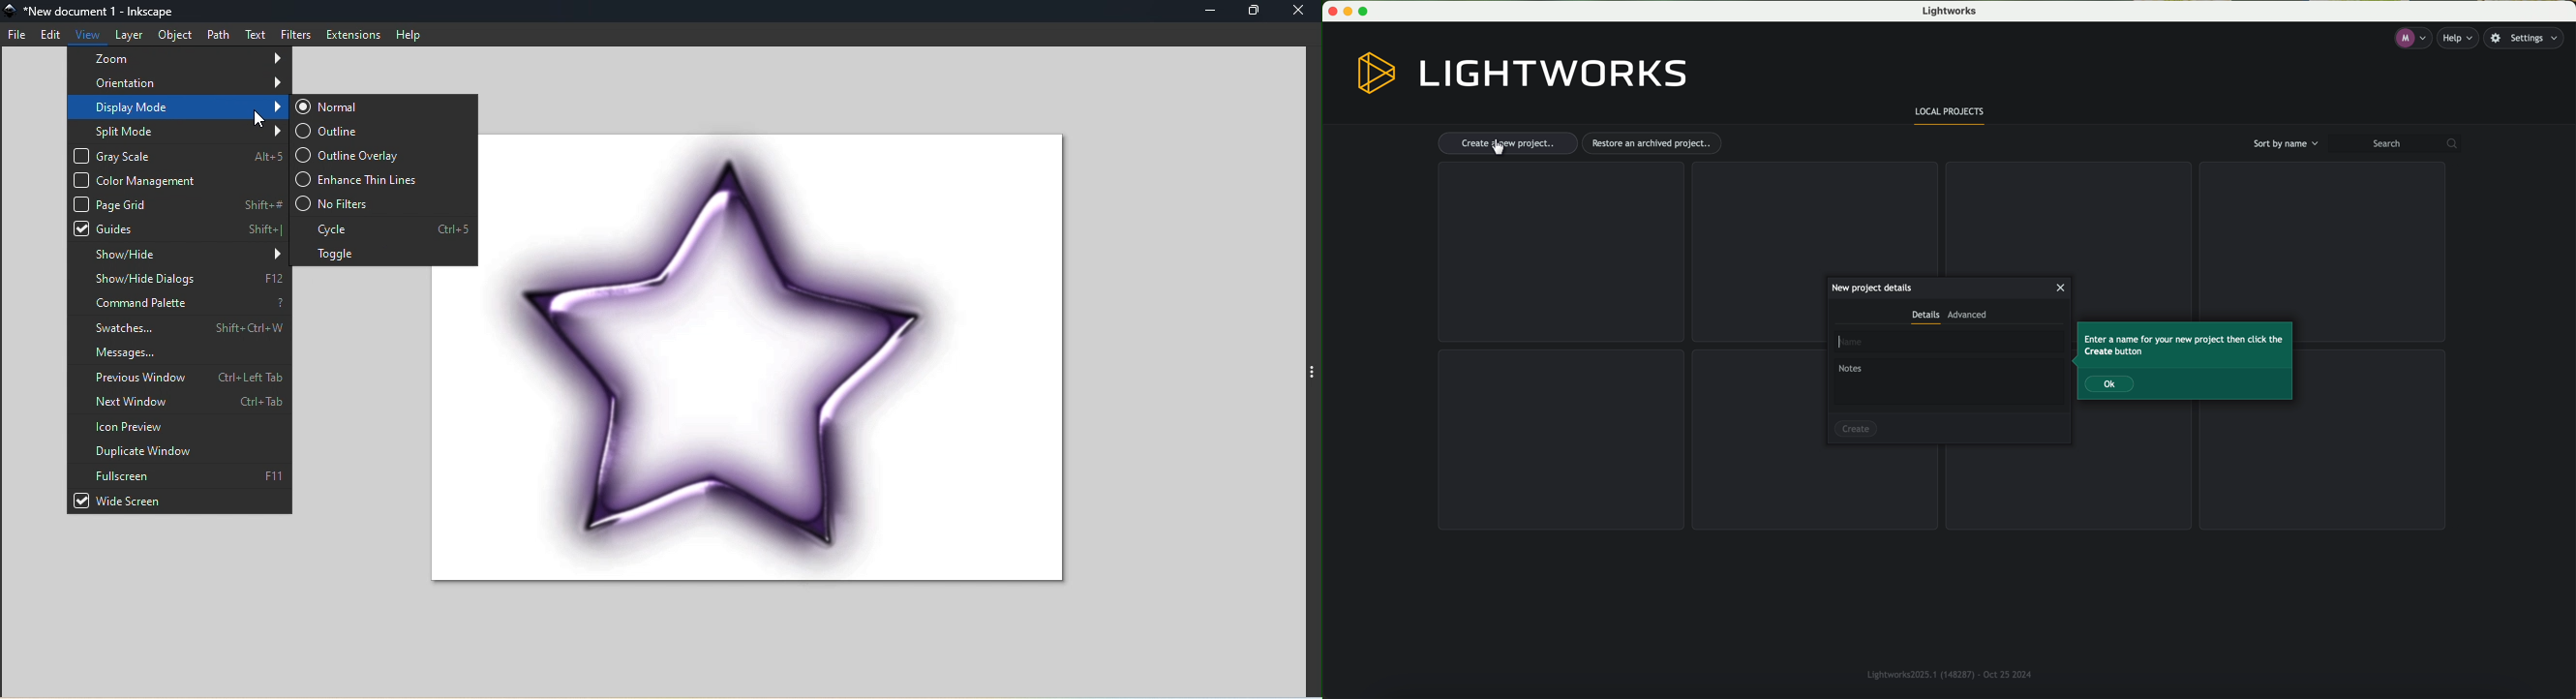 The image size is (2576, 700). What do you see at coordinates (107, 12) in the screenshot?
I see `File name` at bounding box center [107, 12].